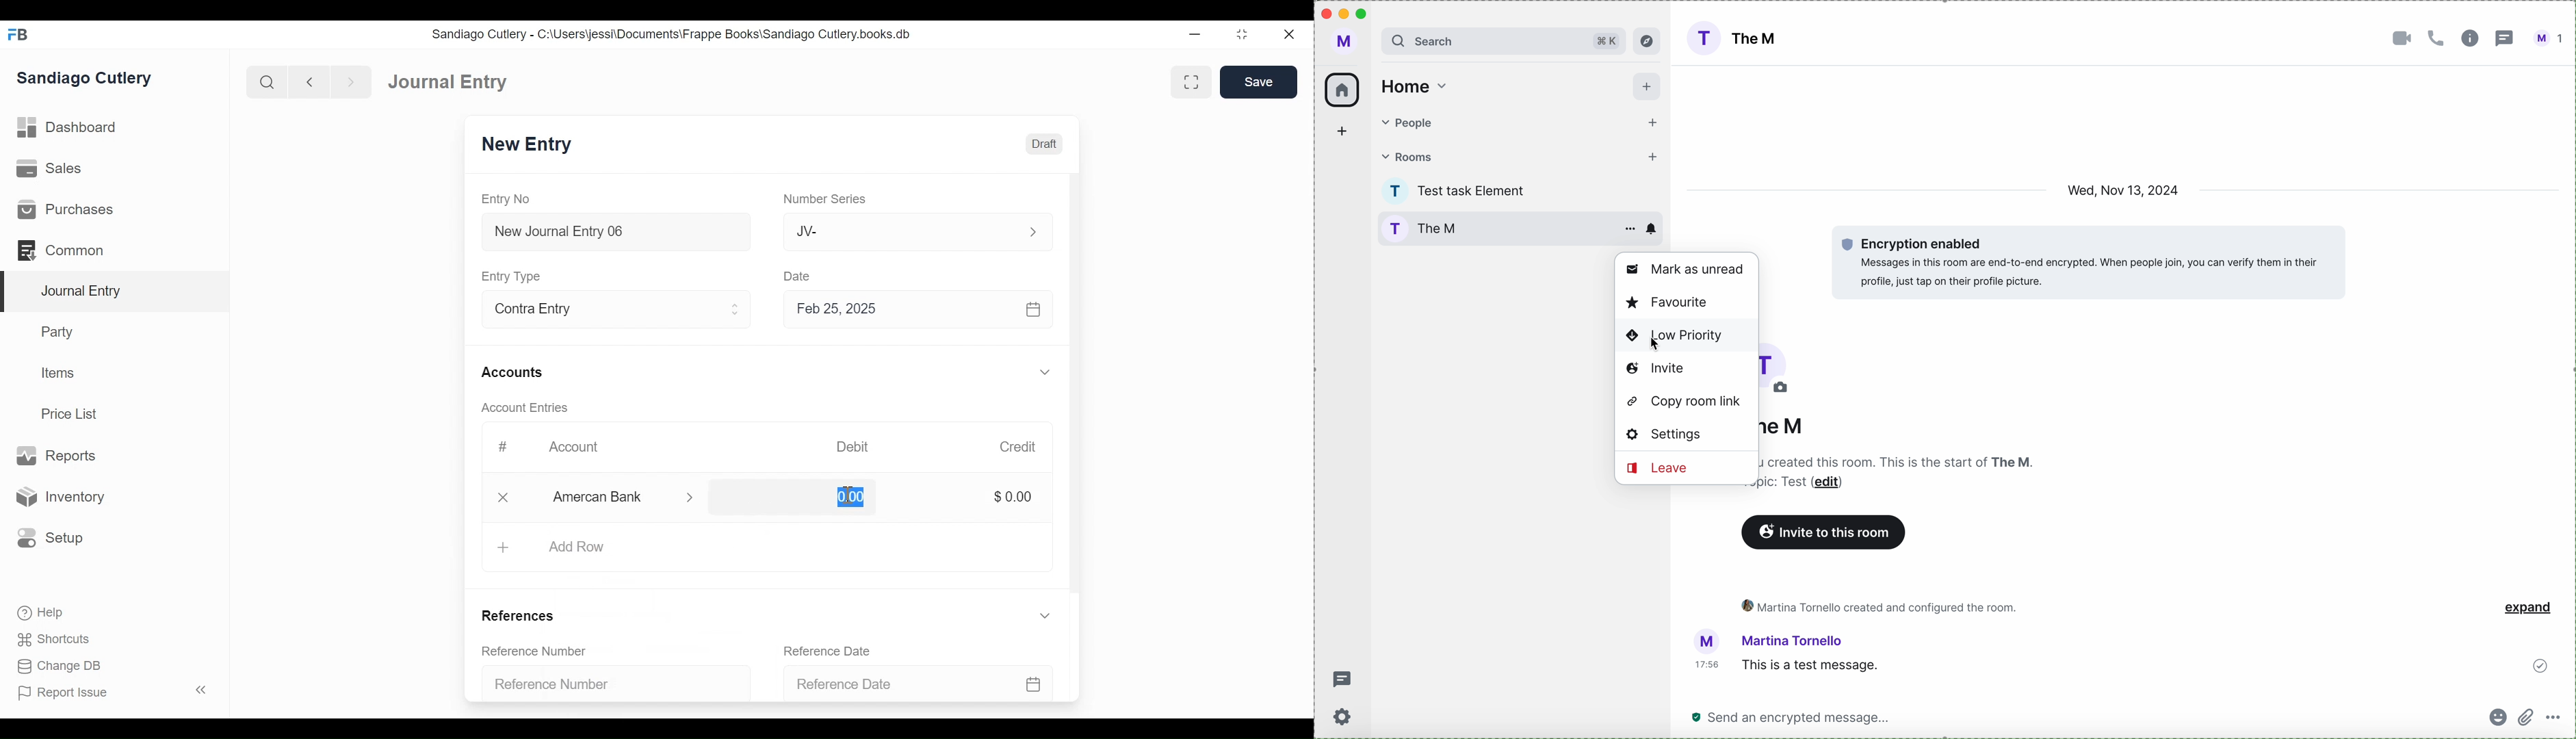 The width and height of the screenshot is (2576, 756). What do you see at coordinates (47, 537) in the screenshot?
I see `Setup` at bounding box center [47, 537].